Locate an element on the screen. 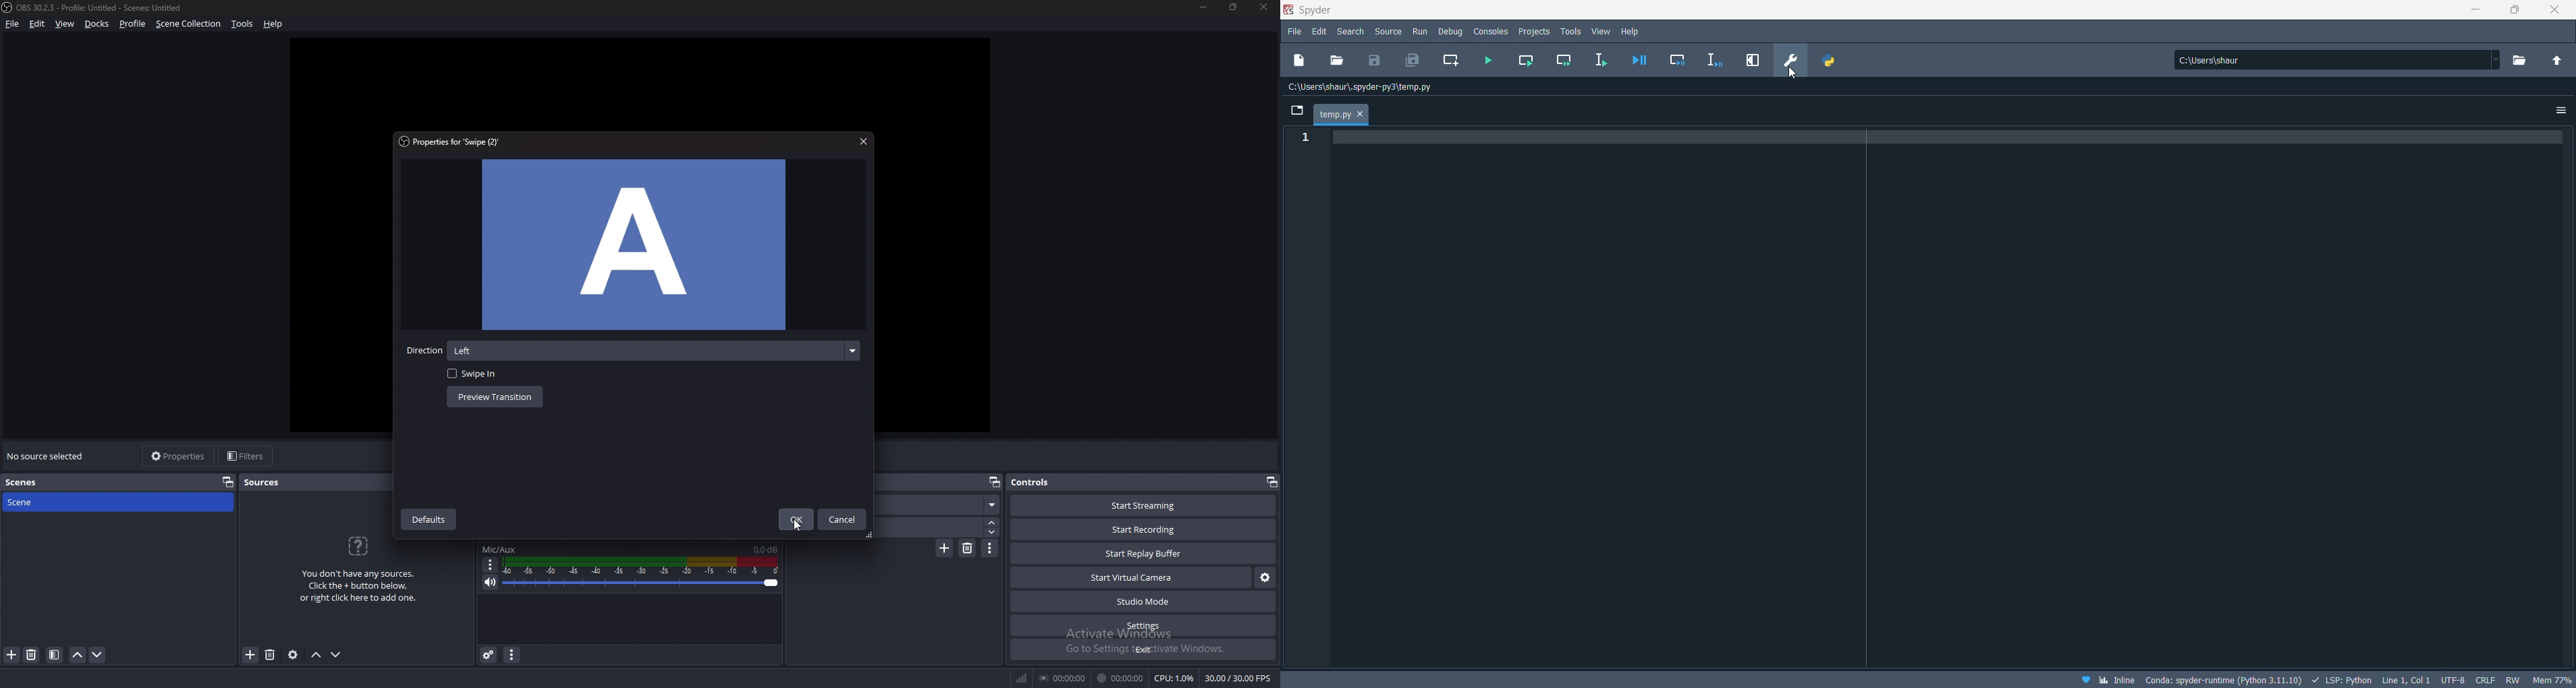 This screenshot has width=2576, height=700. transition is located at coordinates (941, 505).